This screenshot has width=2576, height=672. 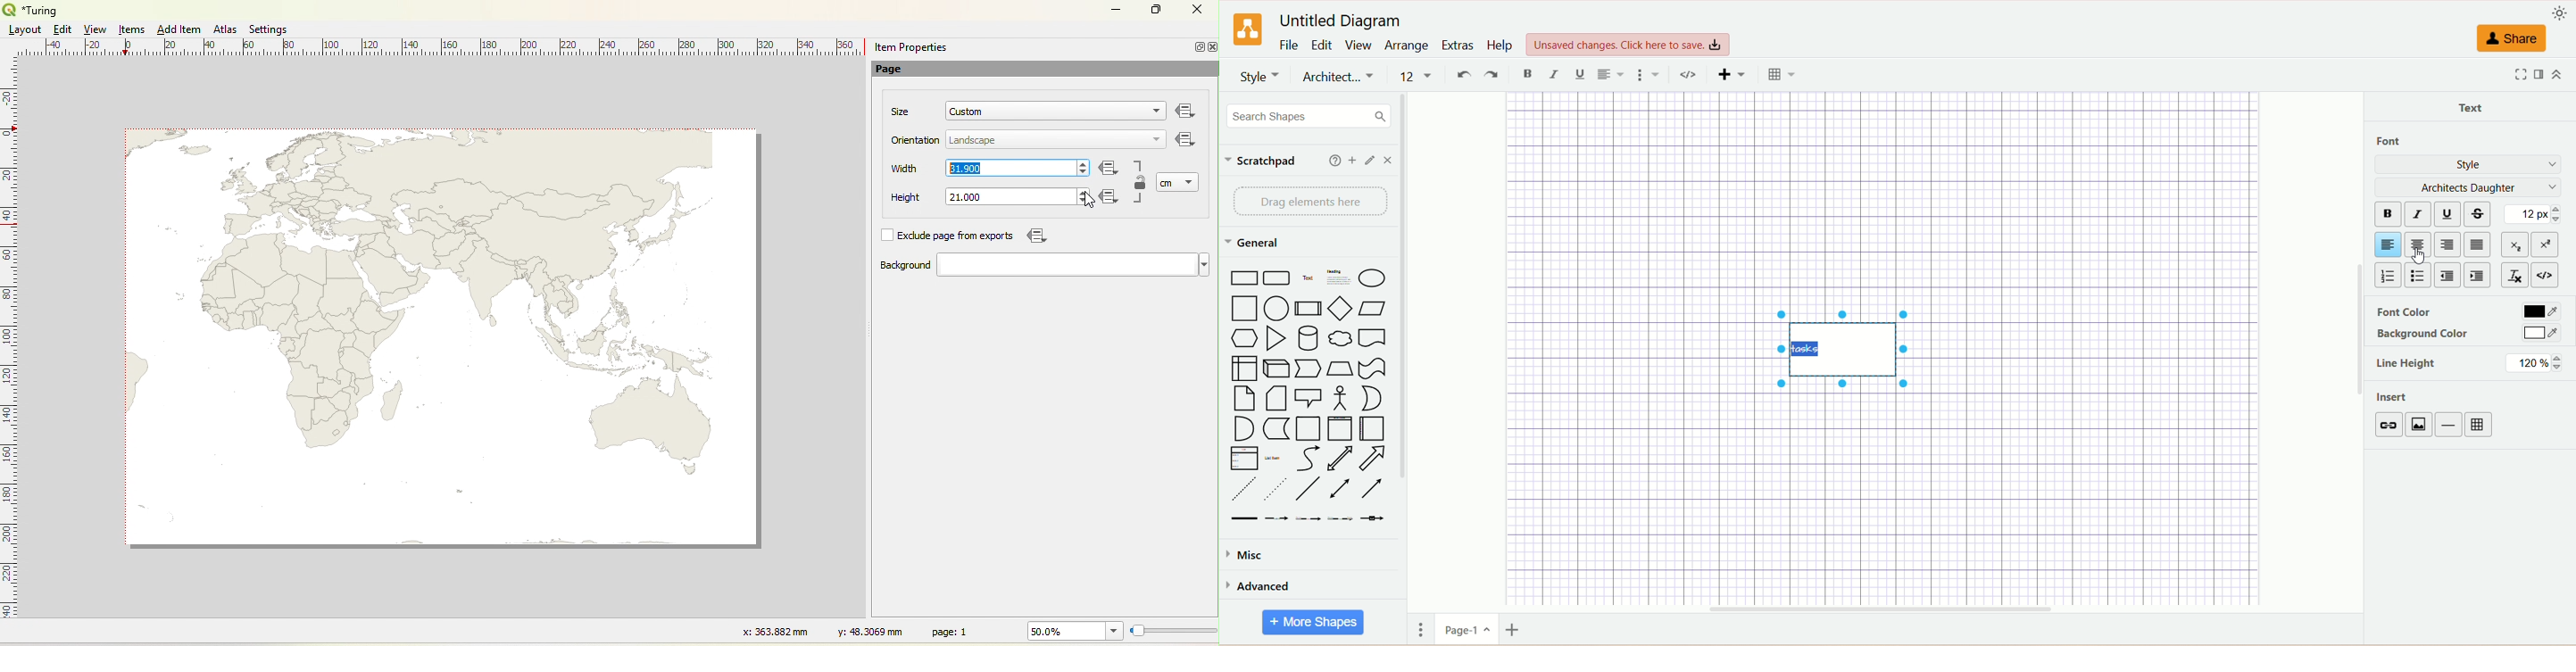 What do you see at coordinates (1373, 458) in the screenshot?
I see `Arrow` at bounding box center [1373, 458].